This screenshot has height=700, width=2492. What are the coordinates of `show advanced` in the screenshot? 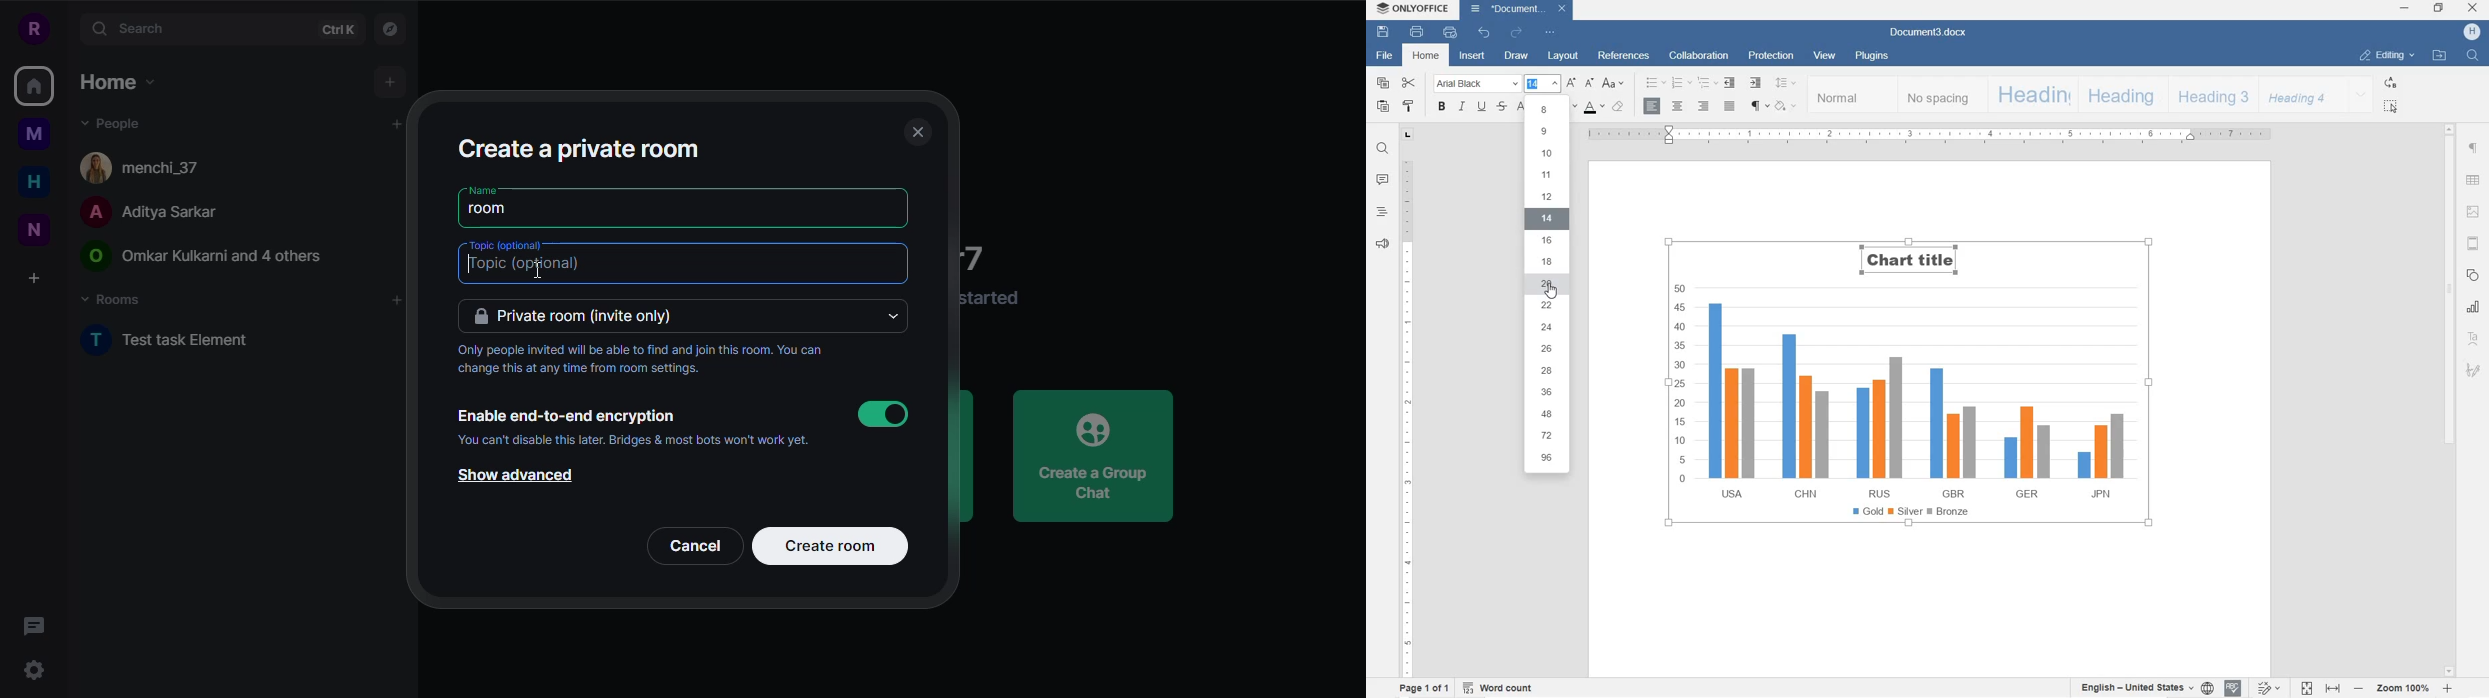 It's located at (511, 477).